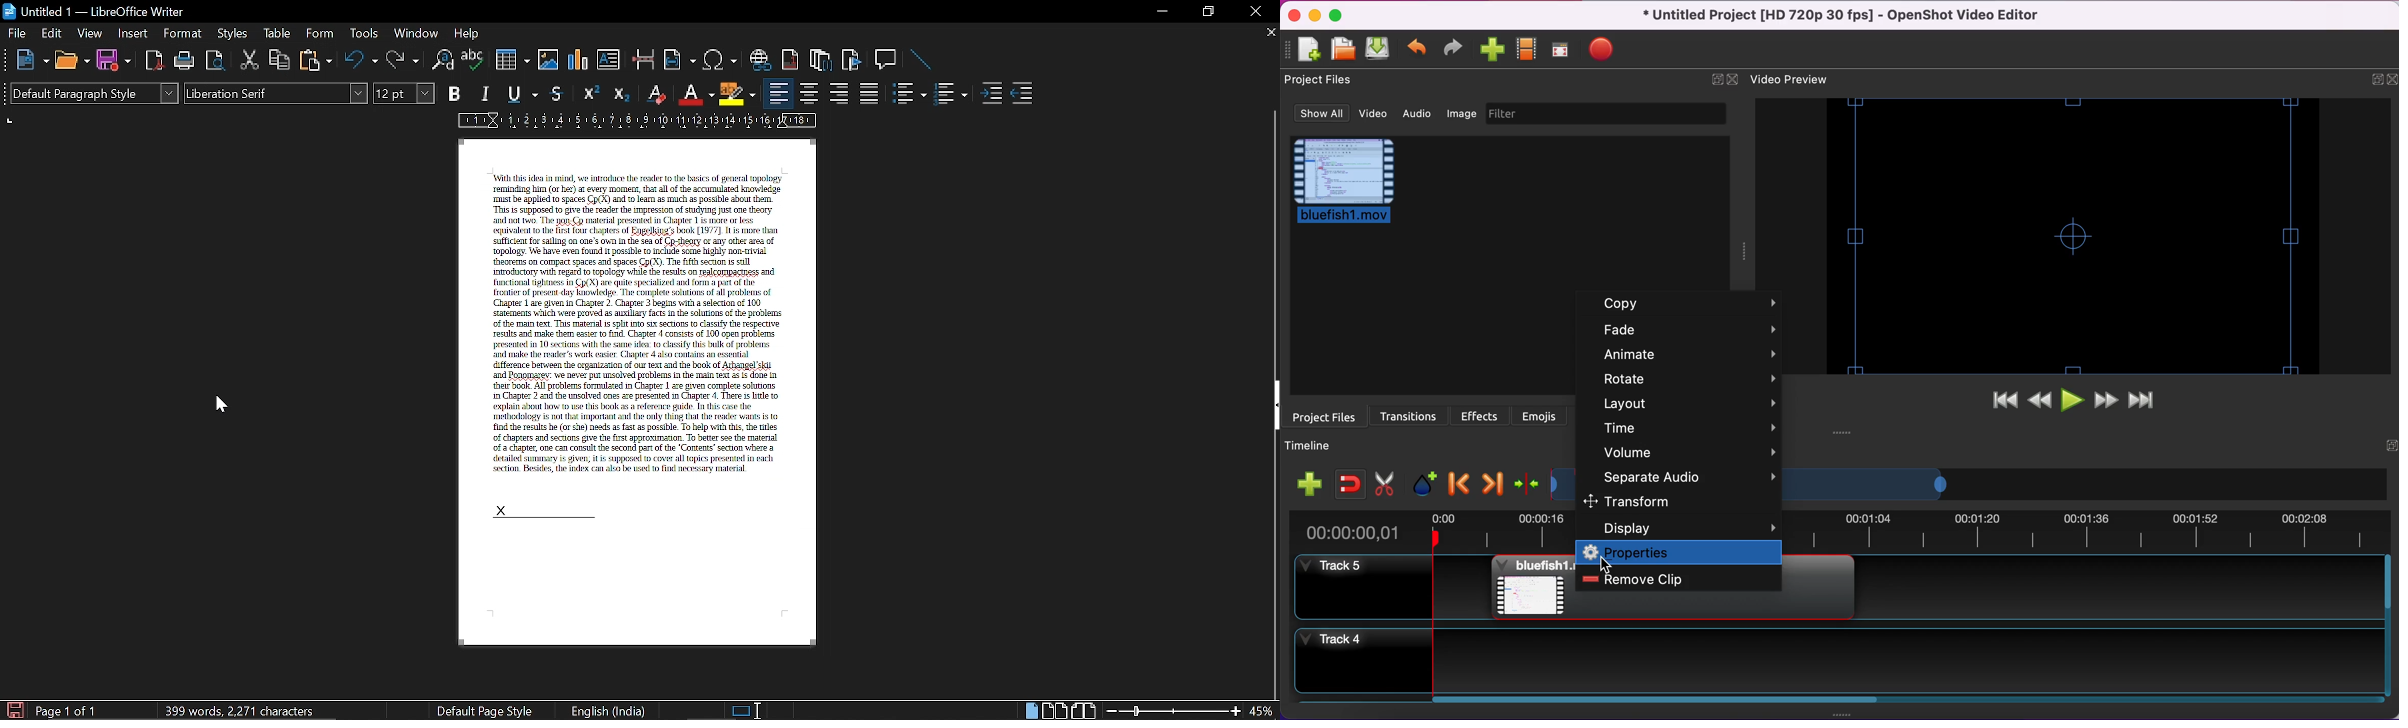 This screenshot has height=728, width=2408. I want to click on justified, so click(869, 94).